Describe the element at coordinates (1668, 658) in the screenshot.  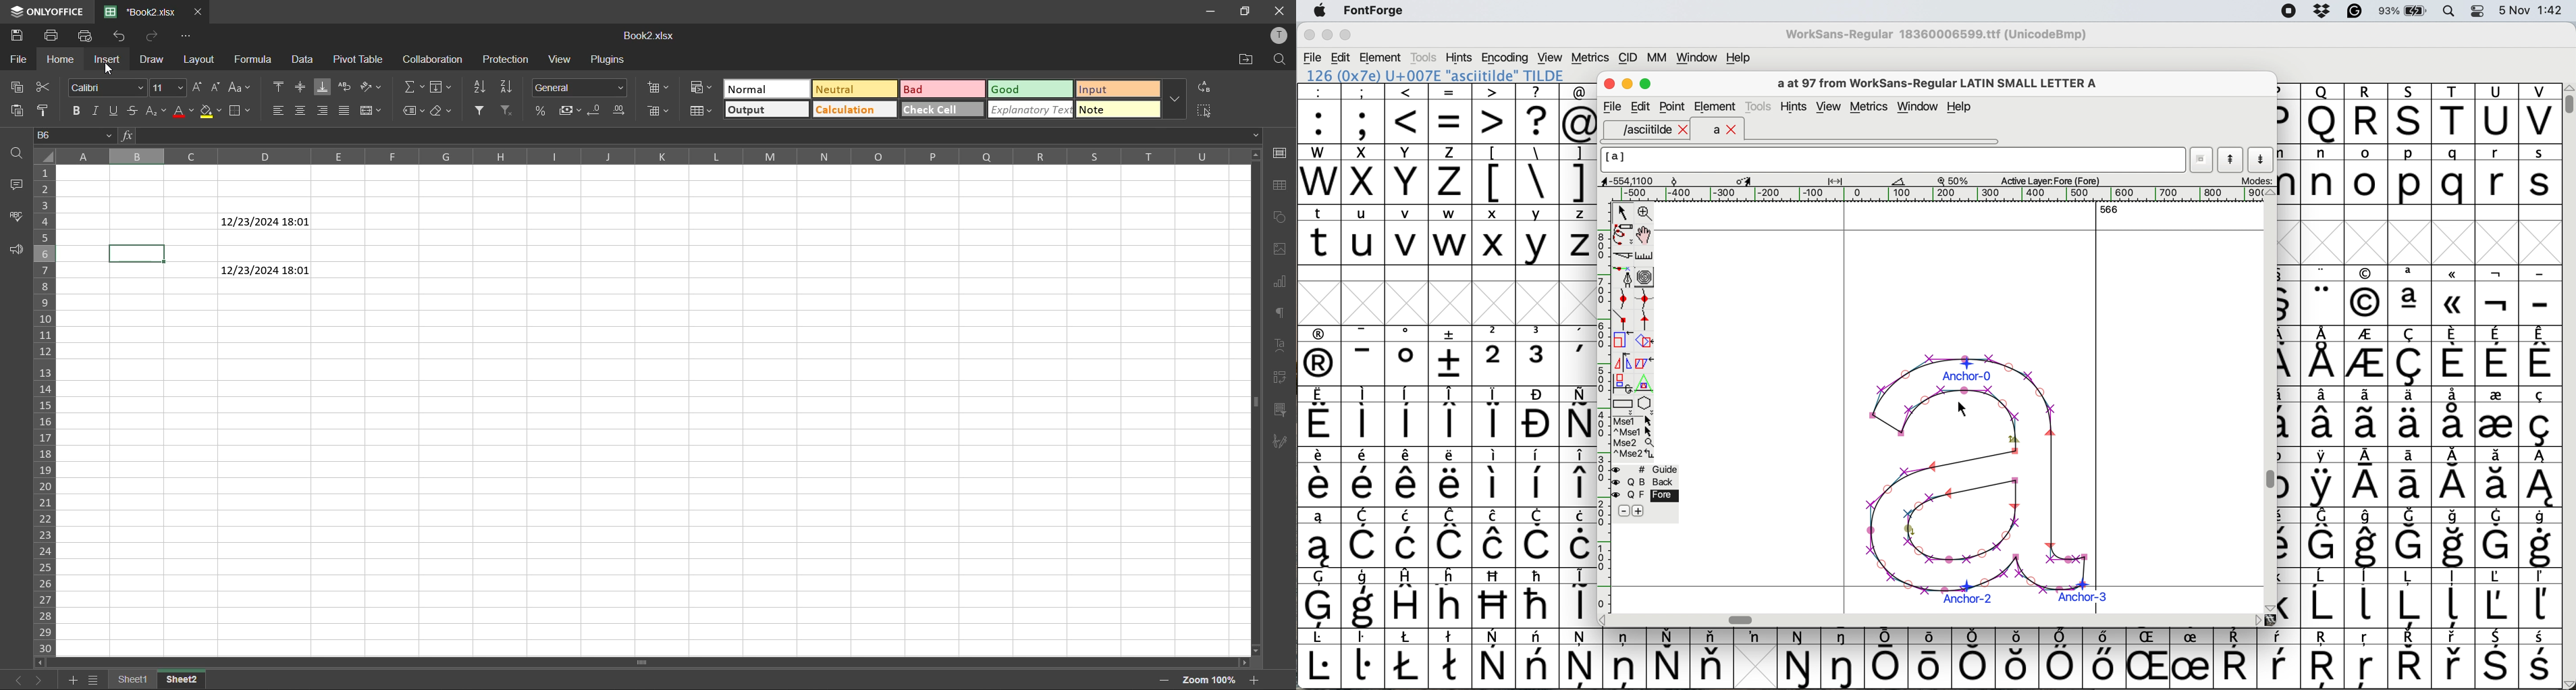
I see `symbol` at that location.